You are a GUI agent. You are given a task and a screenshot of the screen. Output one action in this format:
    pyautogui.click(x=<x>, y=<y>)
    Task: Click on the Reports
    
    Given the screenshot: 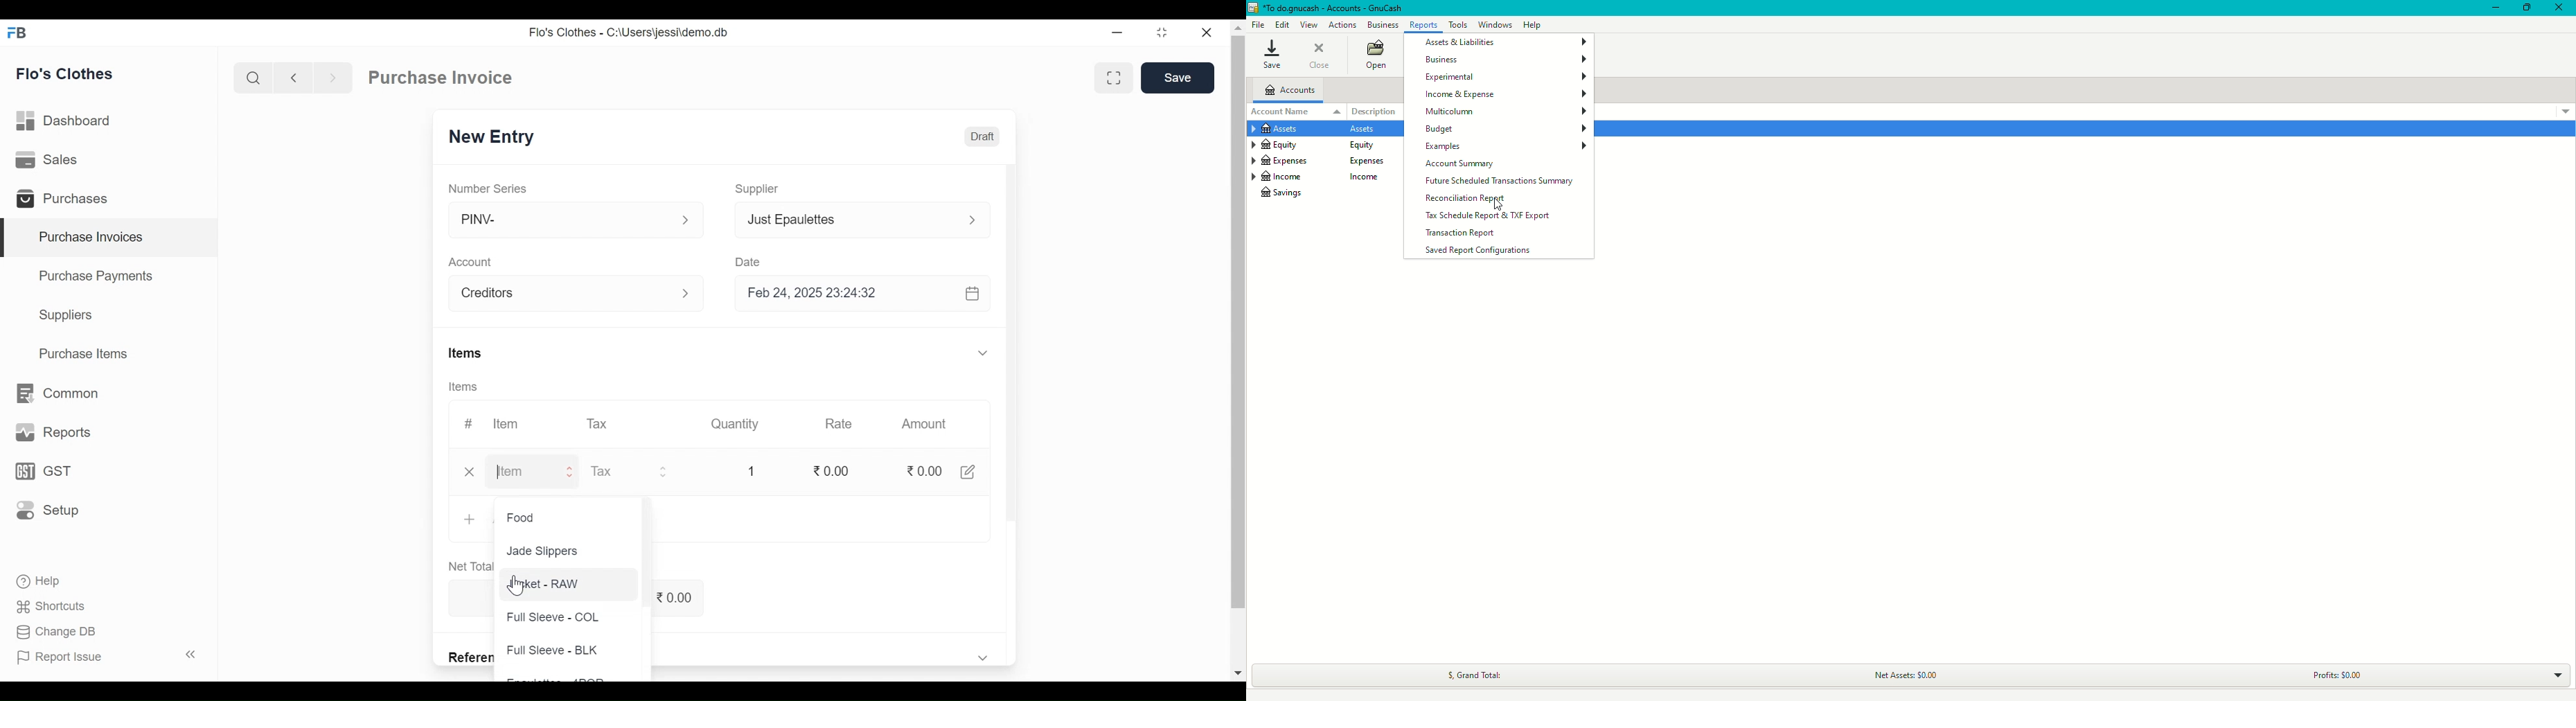 What is the action you would take?
    pyautogui.click(x=51, y=431)
    